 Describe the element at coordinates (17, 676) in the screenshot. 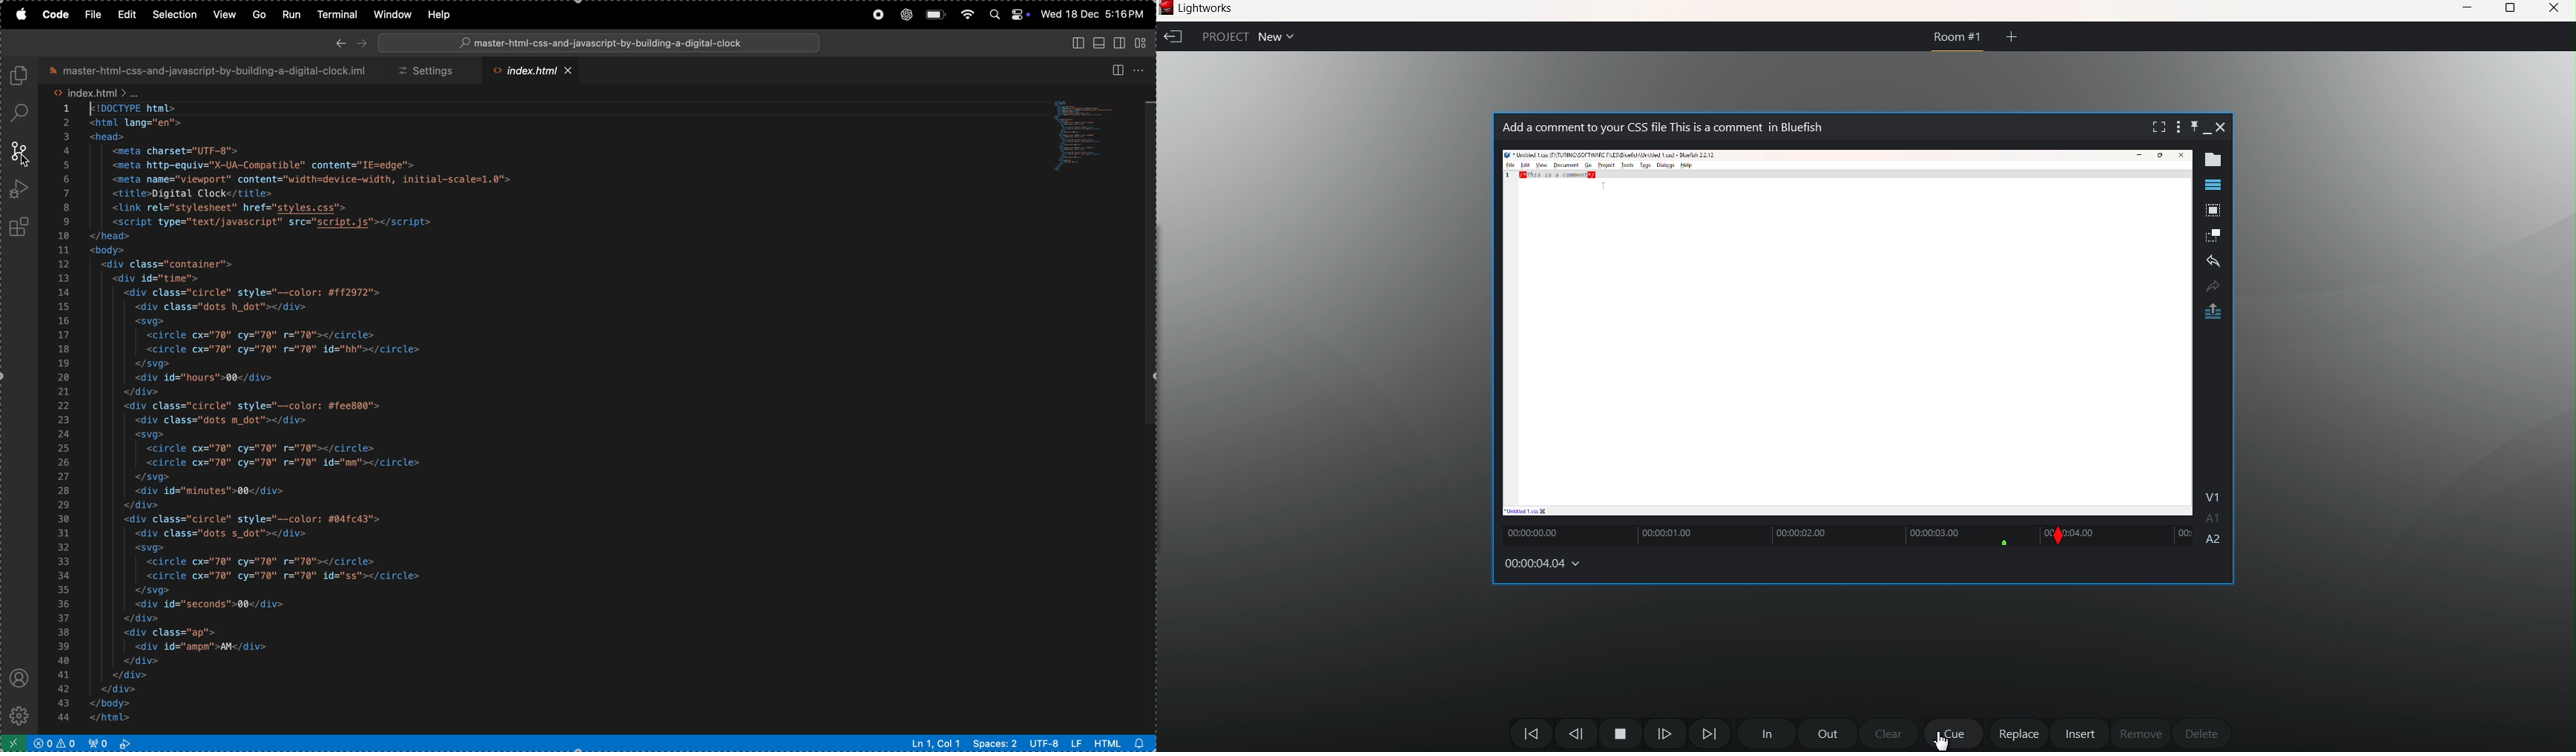

I see `profile` at that location.